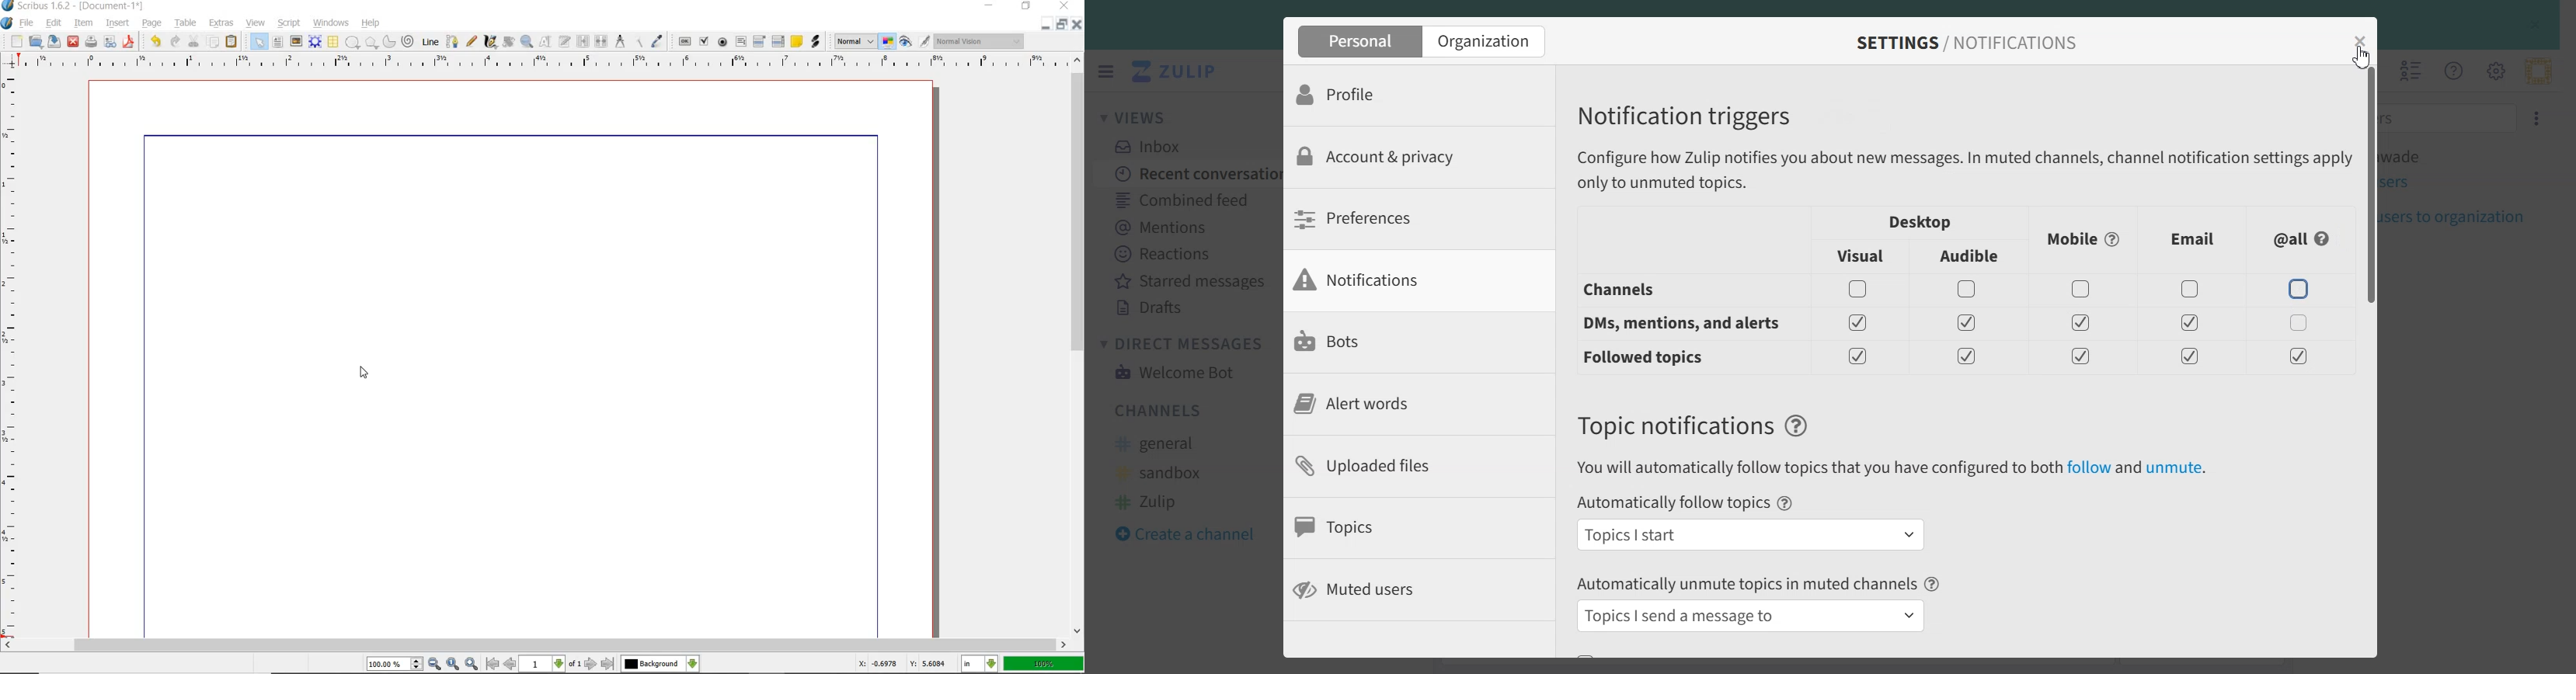  Describe the element at coordinates (2370, 360) in the screenshot. I see `Vertical scroll bar` at that location.